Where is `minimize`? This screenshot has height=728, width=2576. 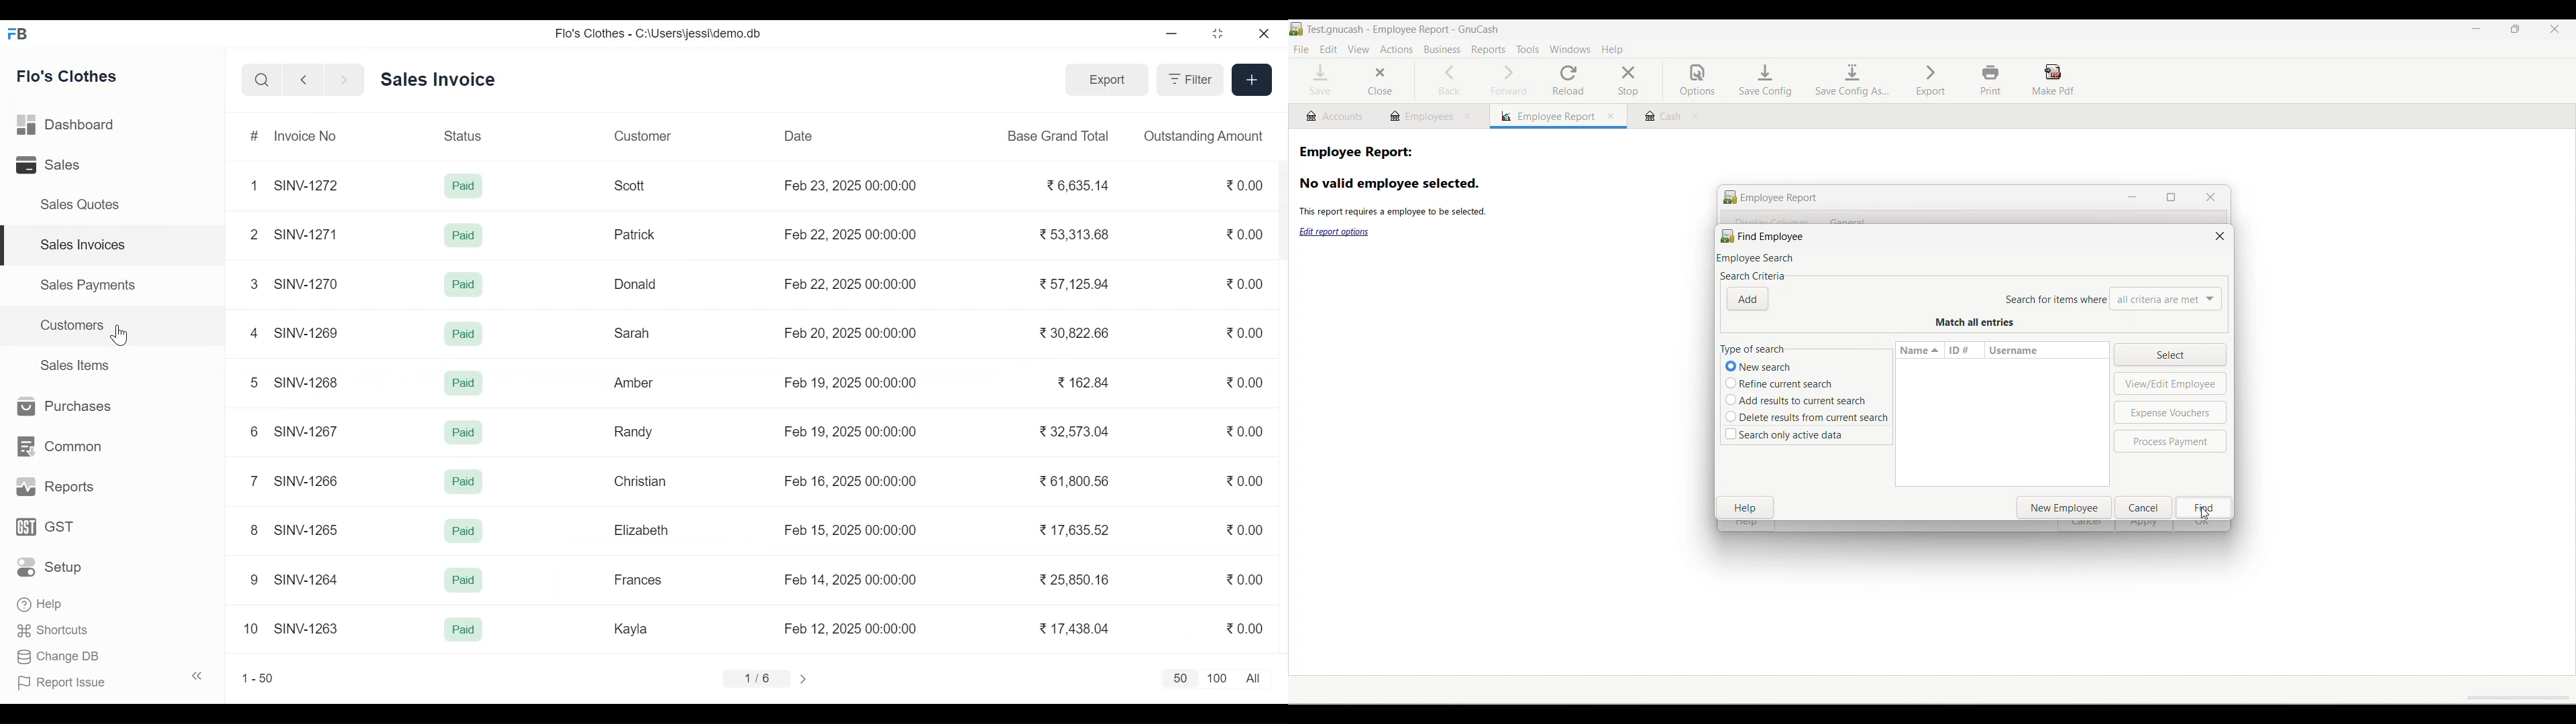
minimize is located at coordinates (1170, 33).